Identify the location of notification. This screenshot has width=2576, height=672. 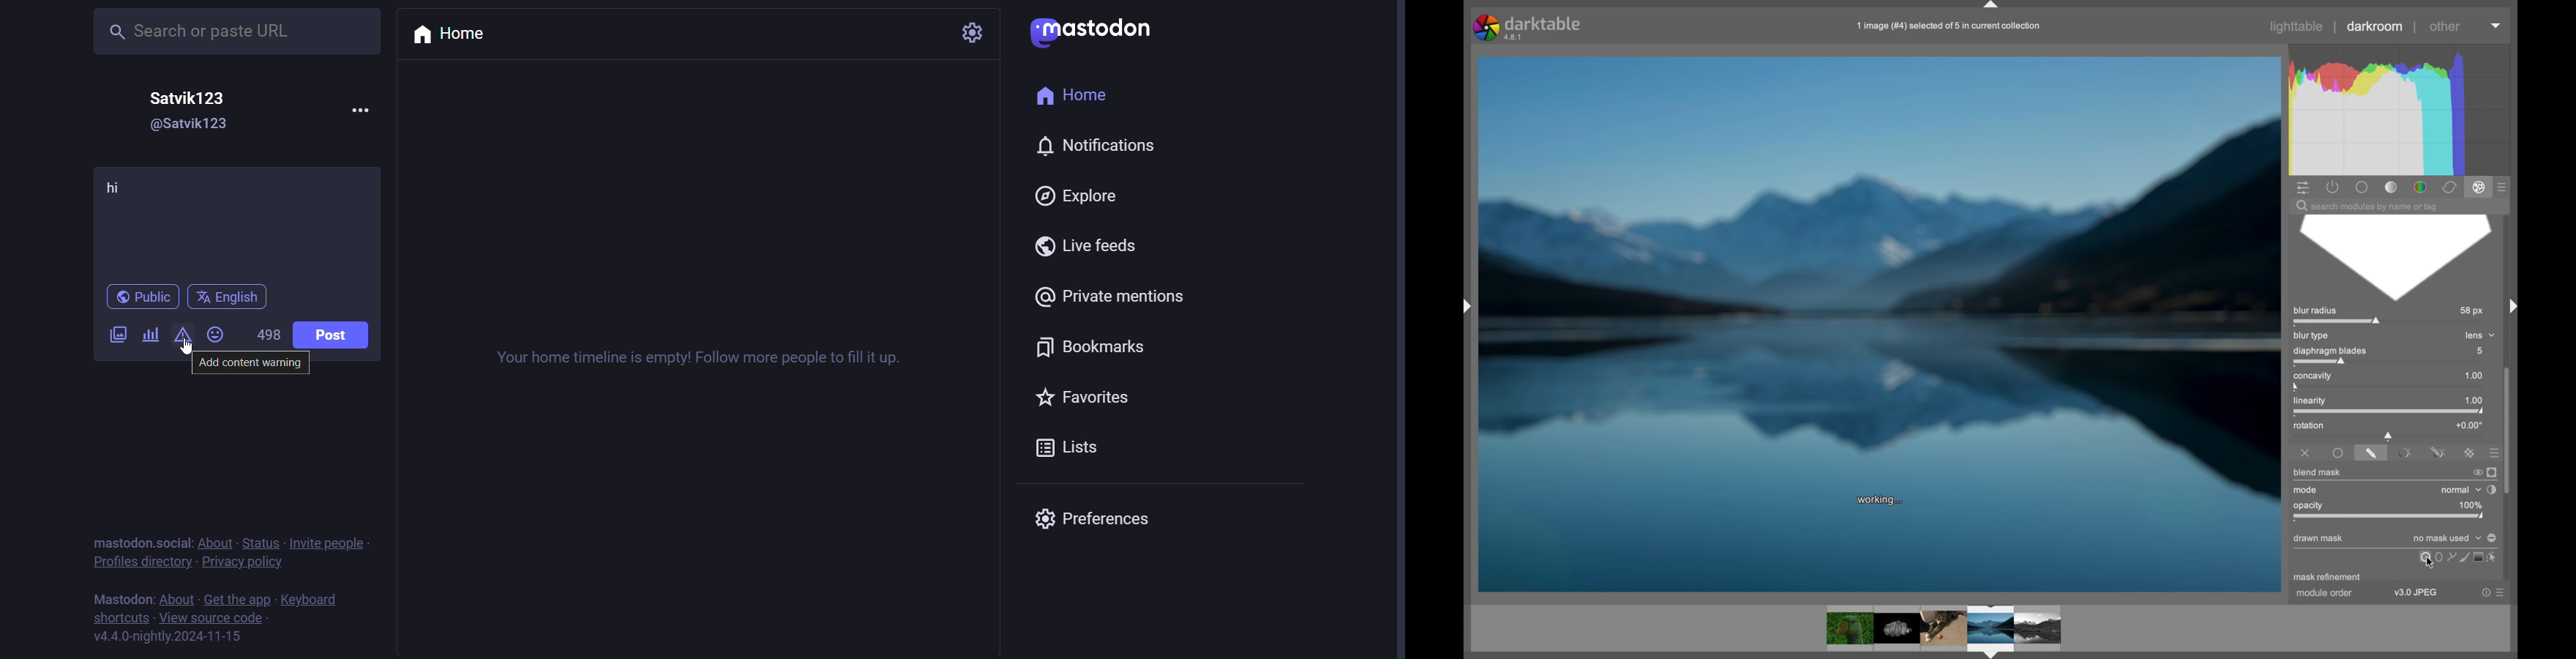
(1095, 149).